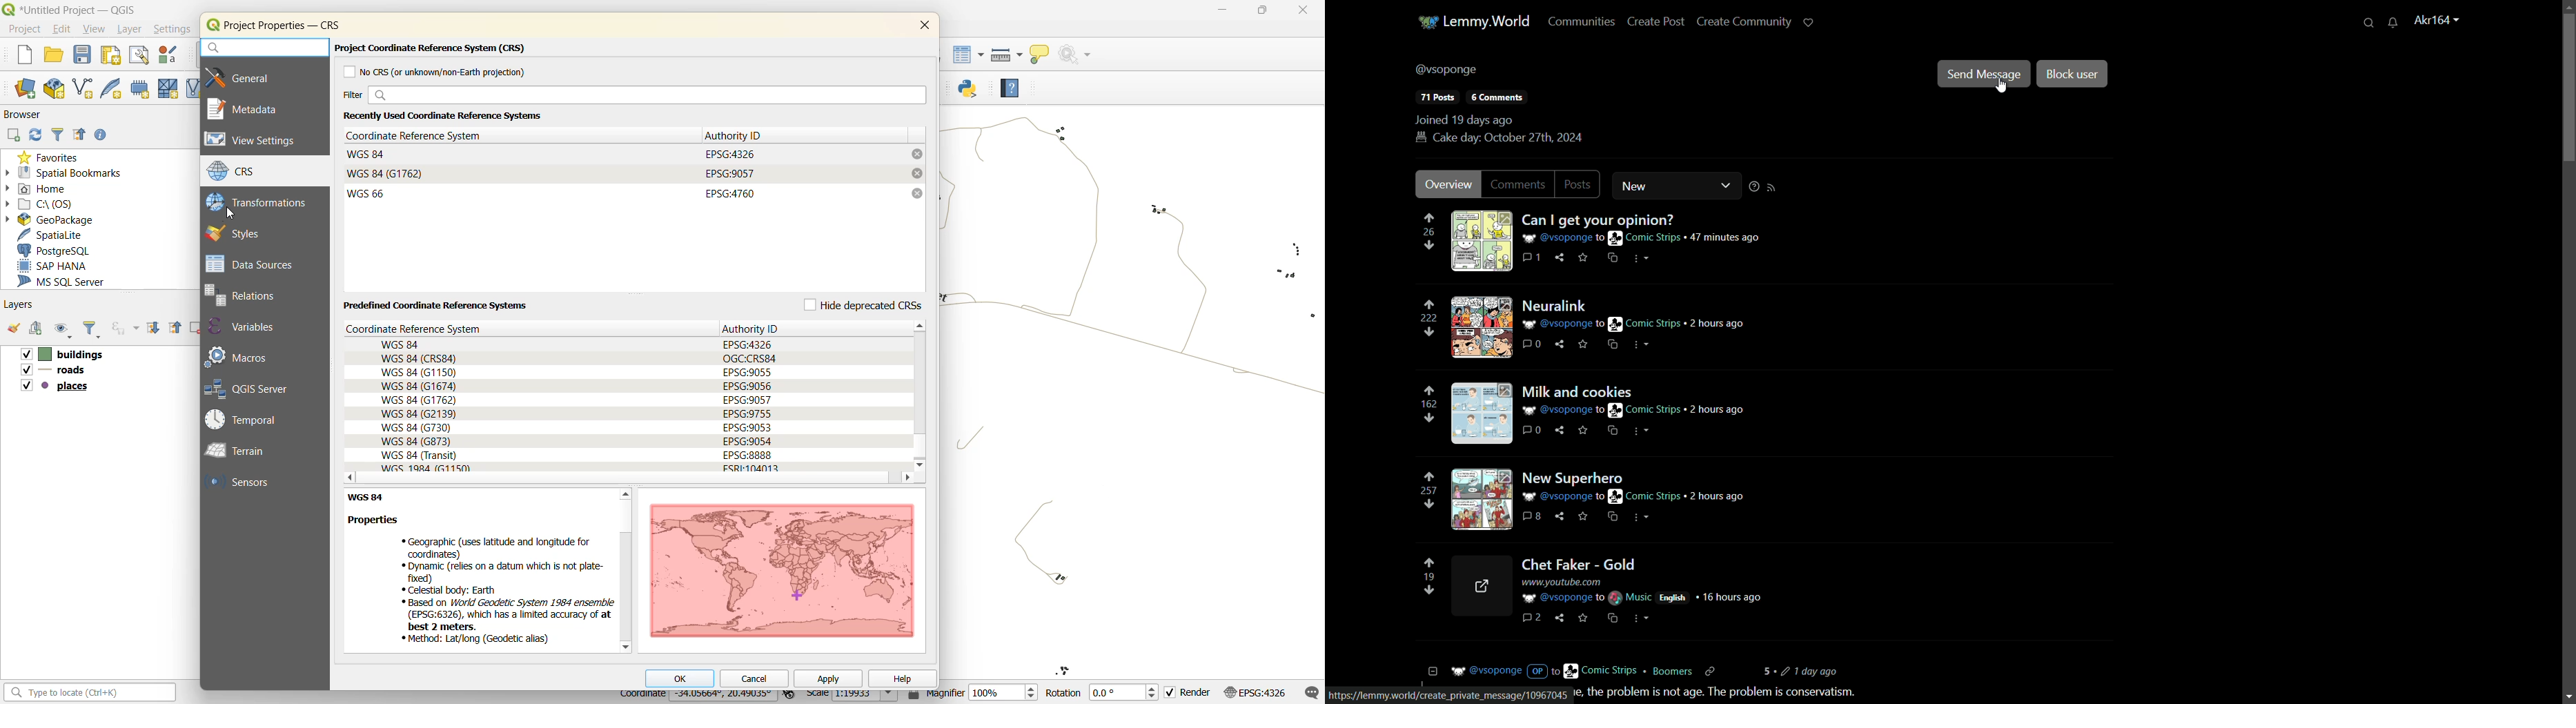 This screenshot has height=728, width=2576. Describe the element at coordinates (1429, 563) in the screenshot. I see `upvote` at that location.